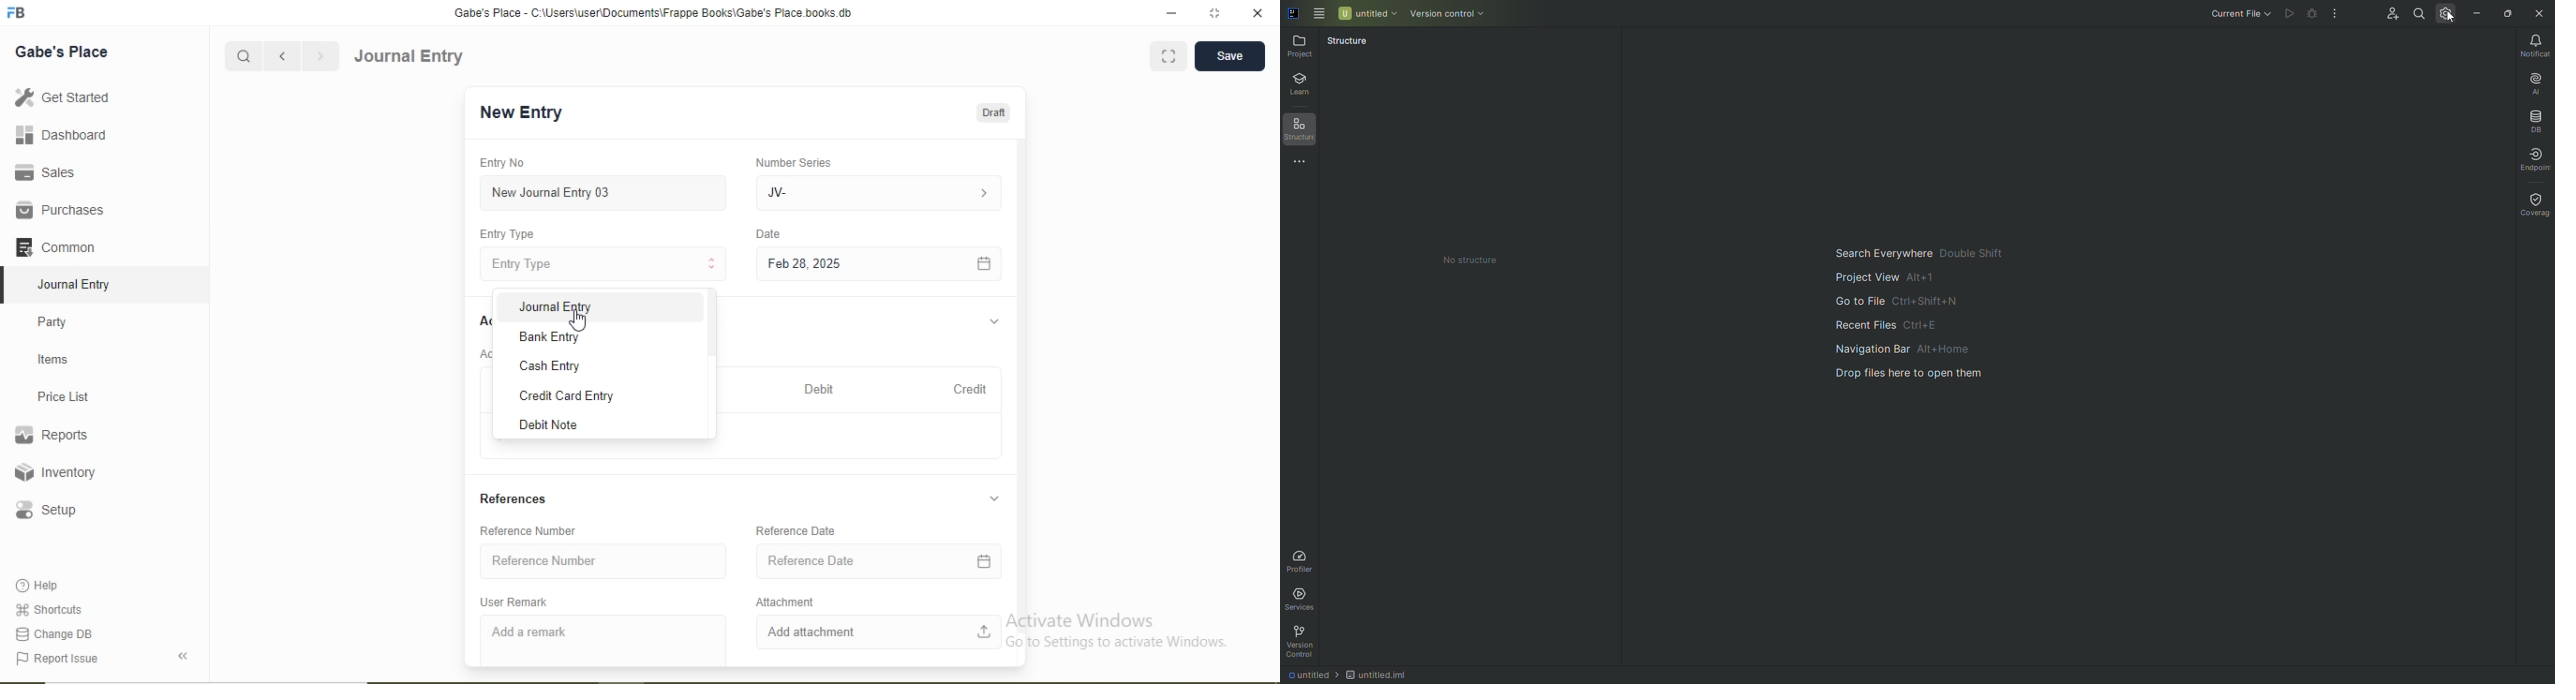  Describe the element at coordinates (970, 389) in the screenshot. I see `Credit` at that location.